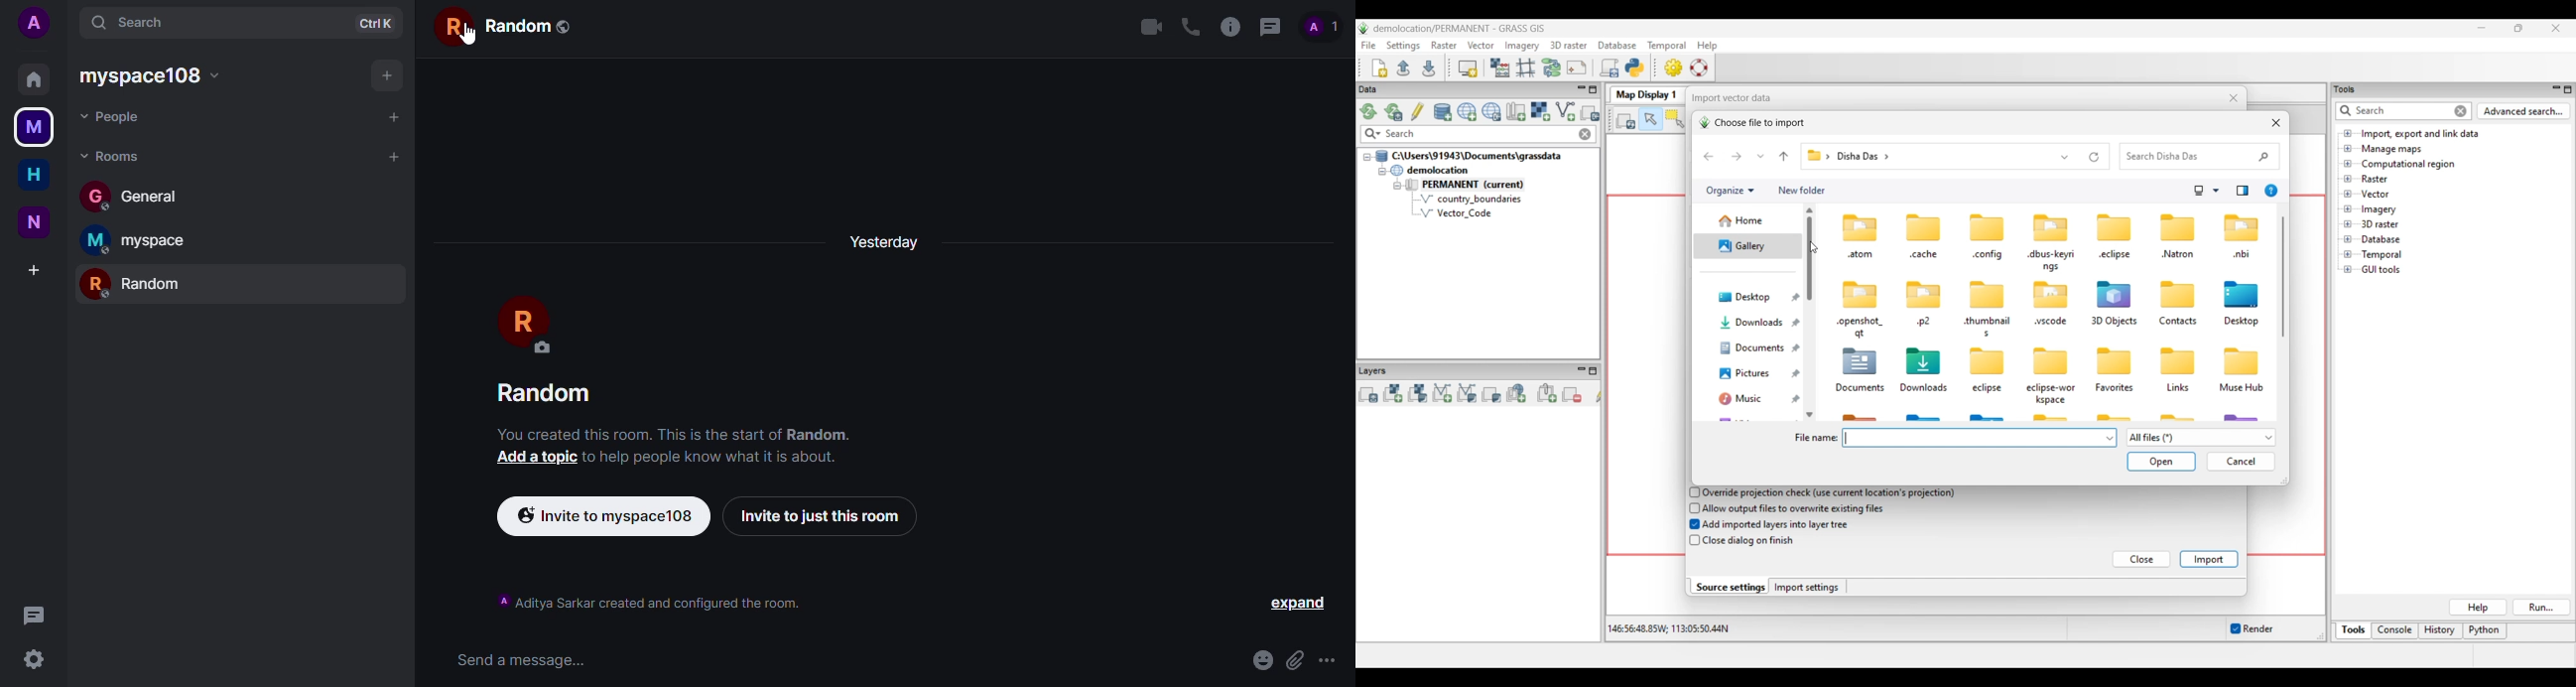 This screenshot has width=2576, height=700. Describe the element at coordinates (507, 26) in the screenshot. I see `random` at that location.